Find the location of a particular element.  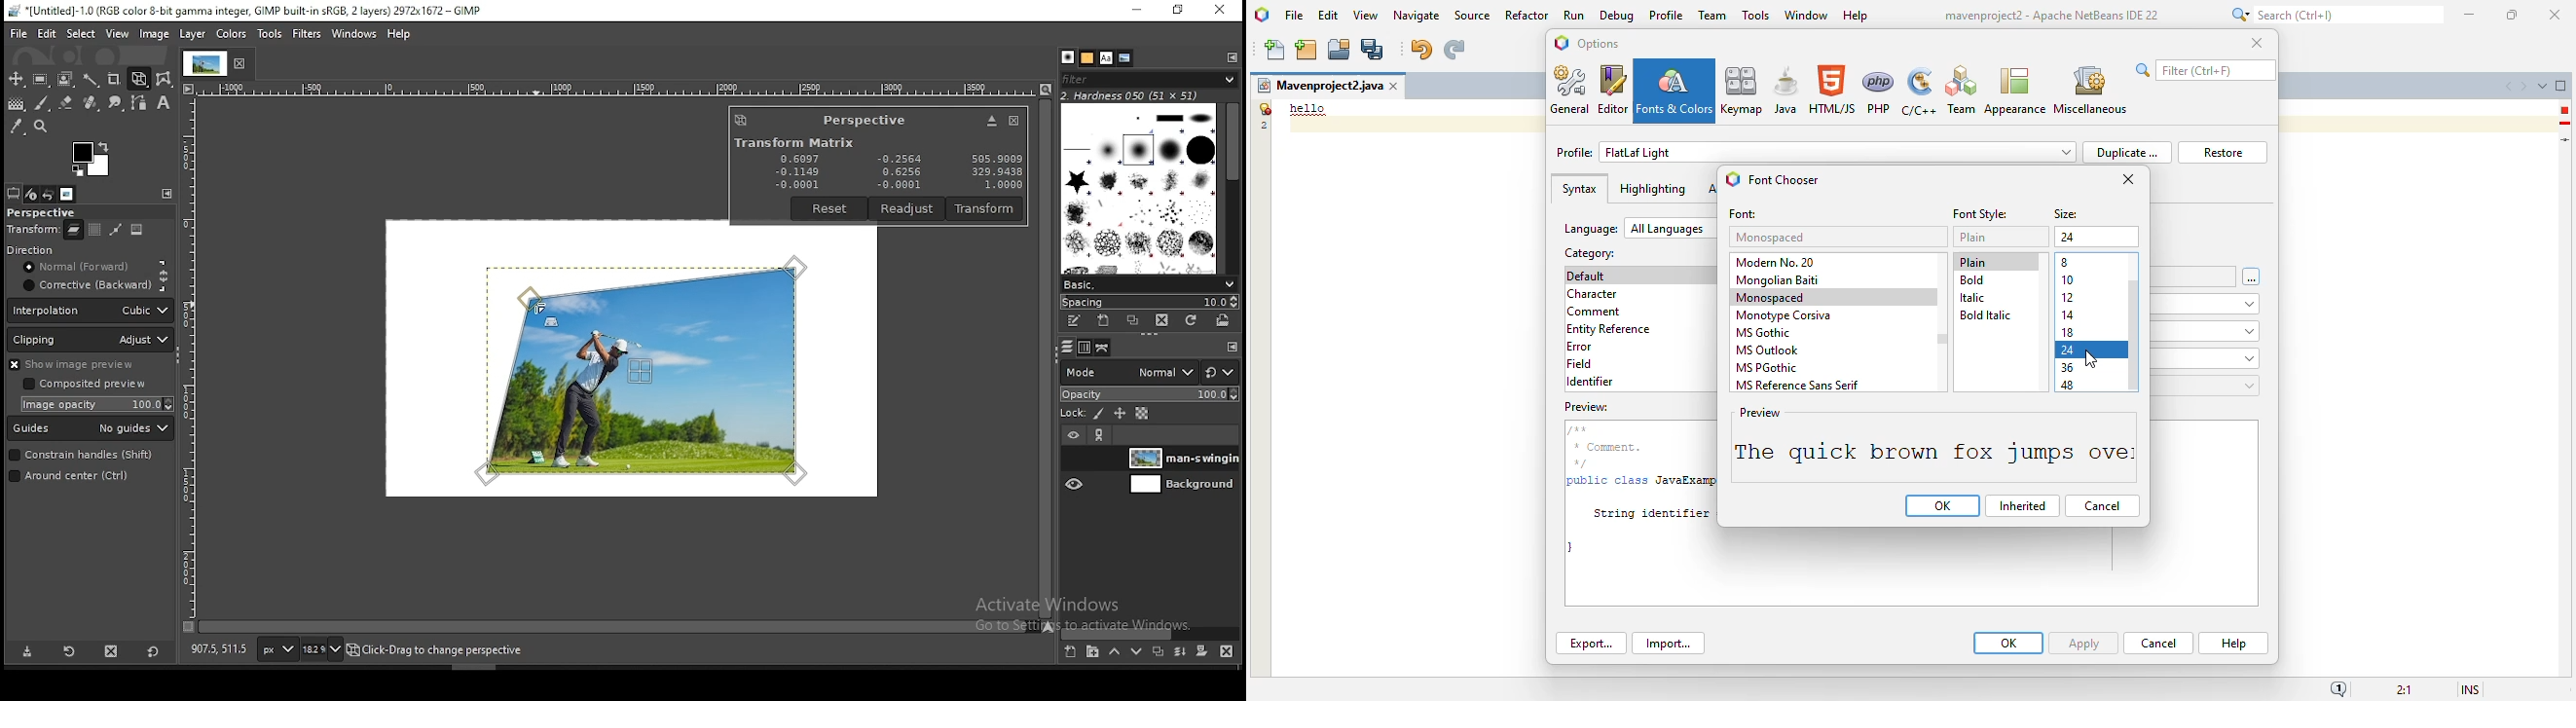

duplicate layer is located at coordinates (1159, 650).